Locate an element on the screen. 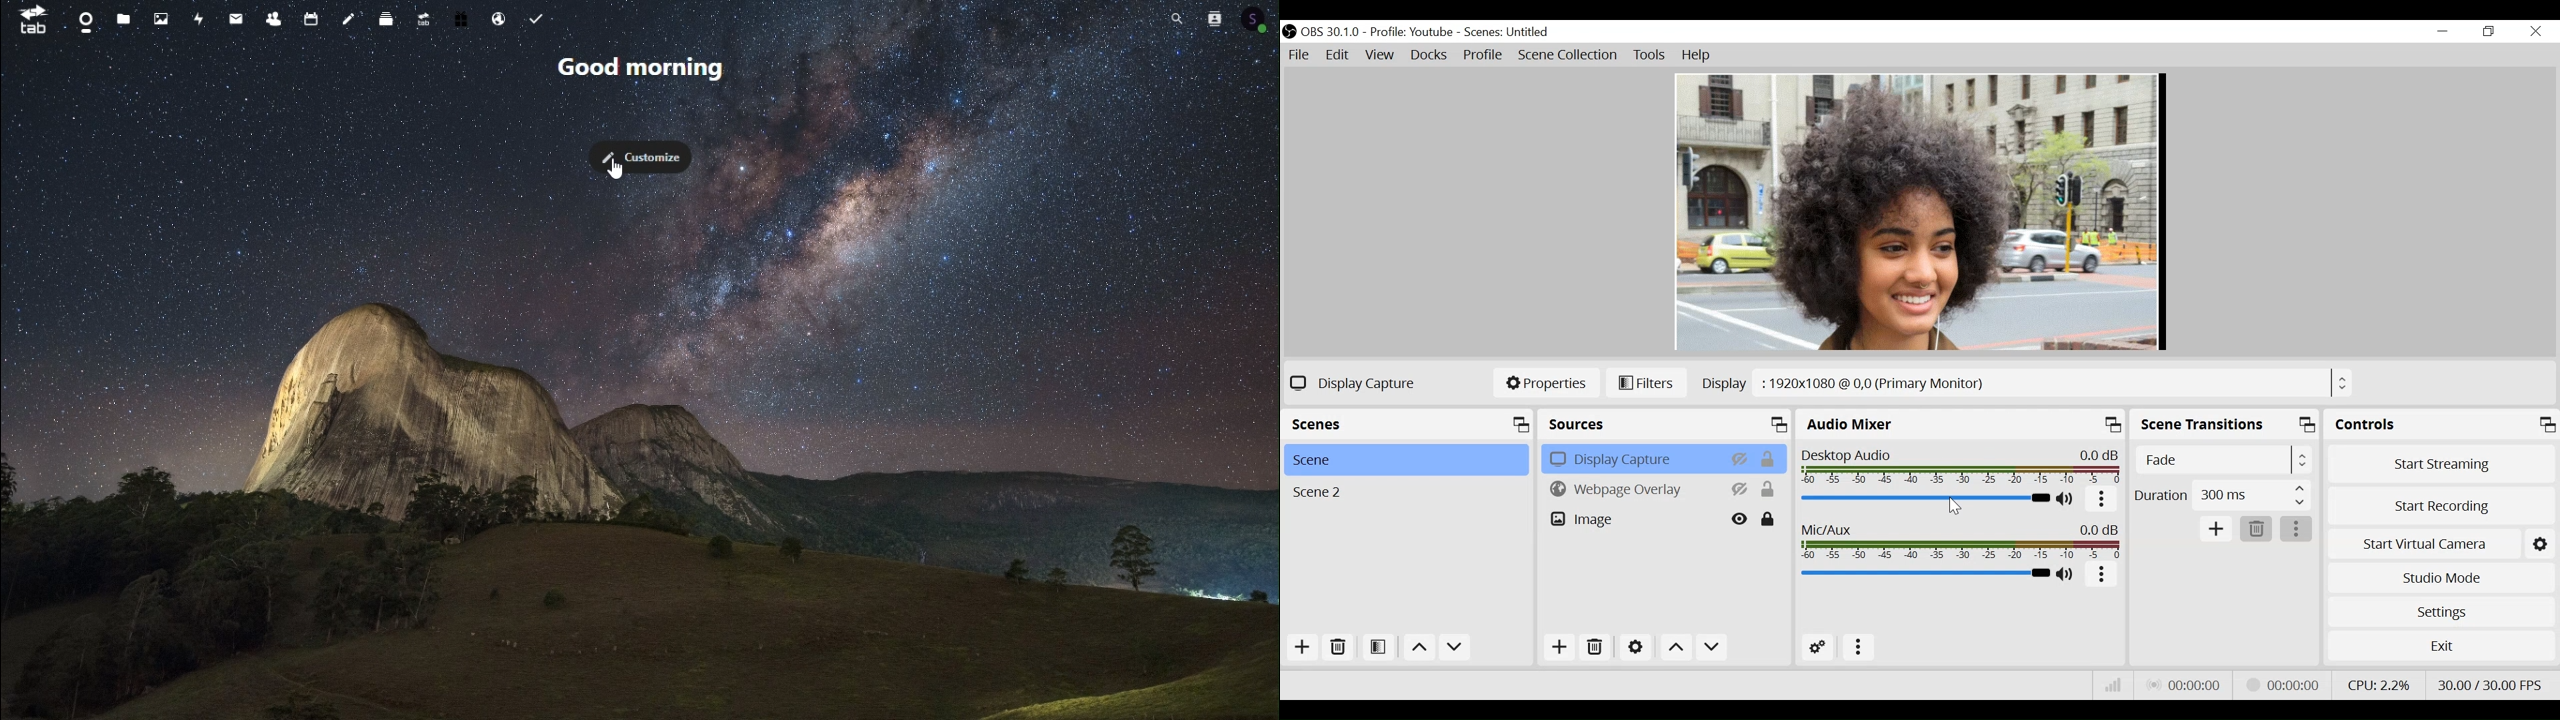 Image resolution: width=2576 pixels, height=728 pixels. Add  is located at coordinates (2217, 529).